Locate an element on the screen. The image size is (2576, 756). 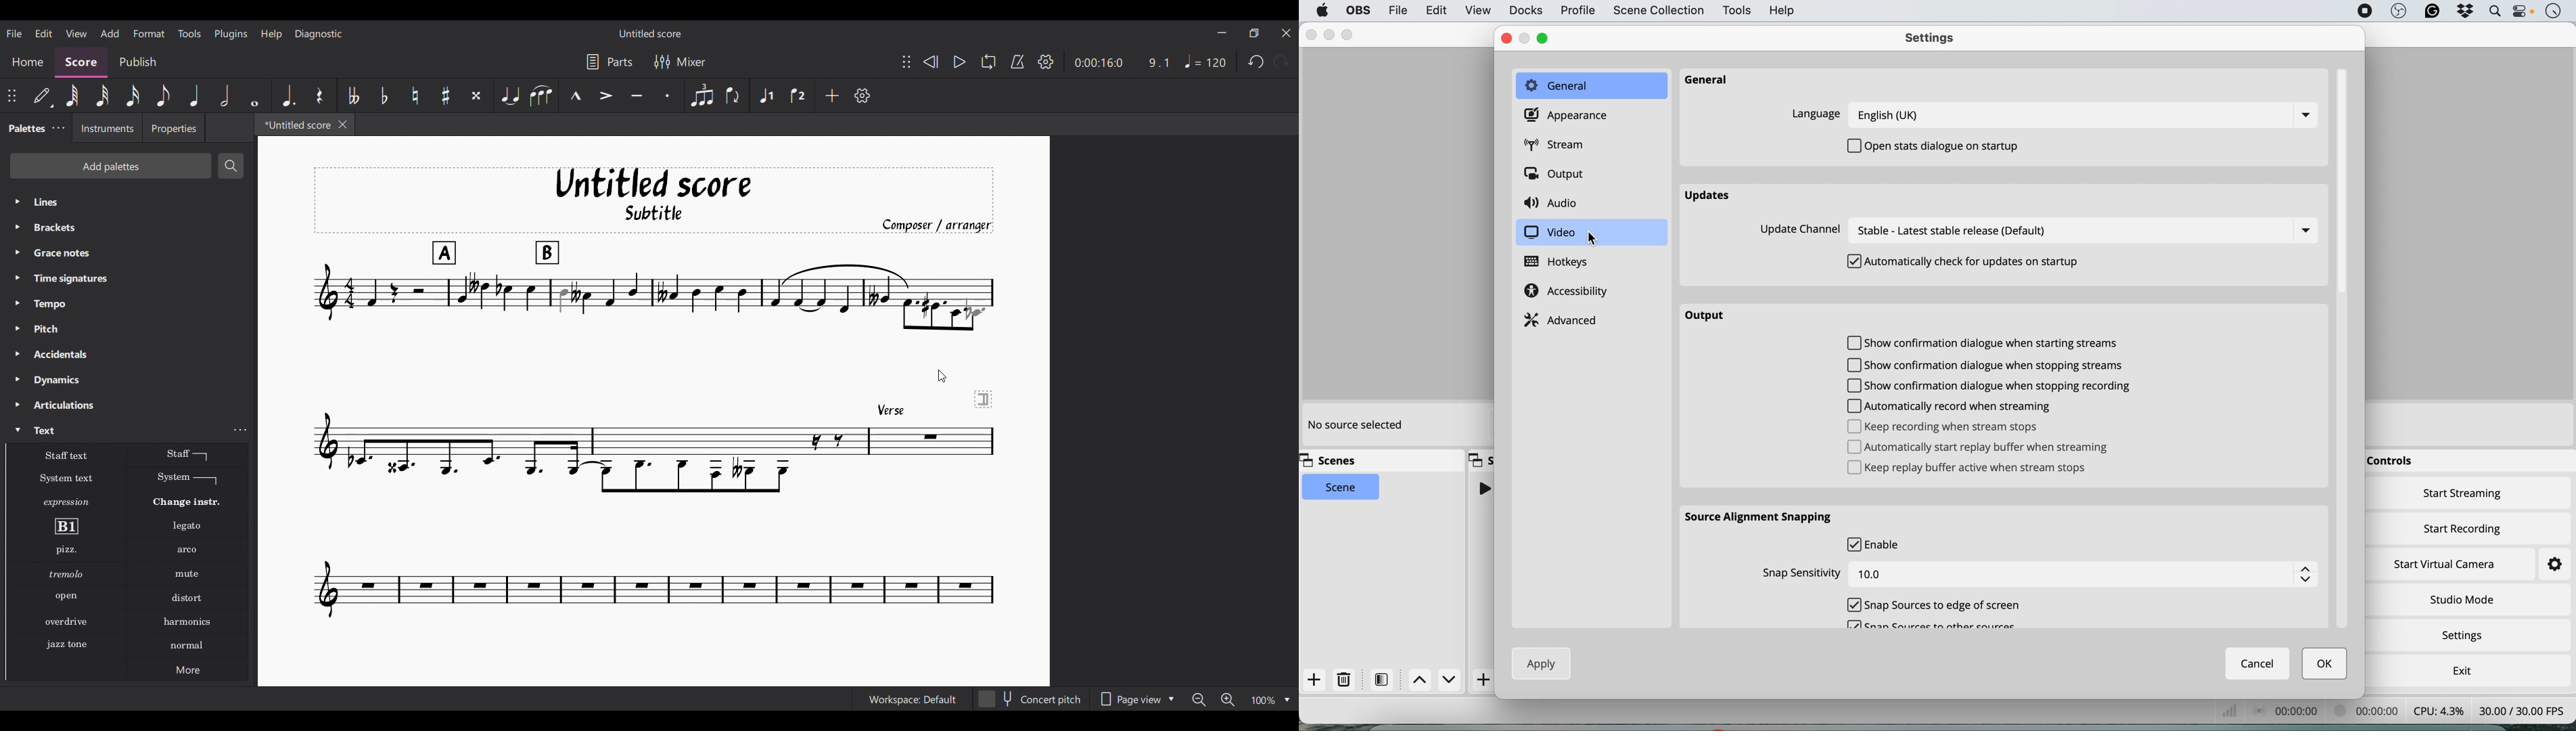
filters is located at coordinates (1384, 679).